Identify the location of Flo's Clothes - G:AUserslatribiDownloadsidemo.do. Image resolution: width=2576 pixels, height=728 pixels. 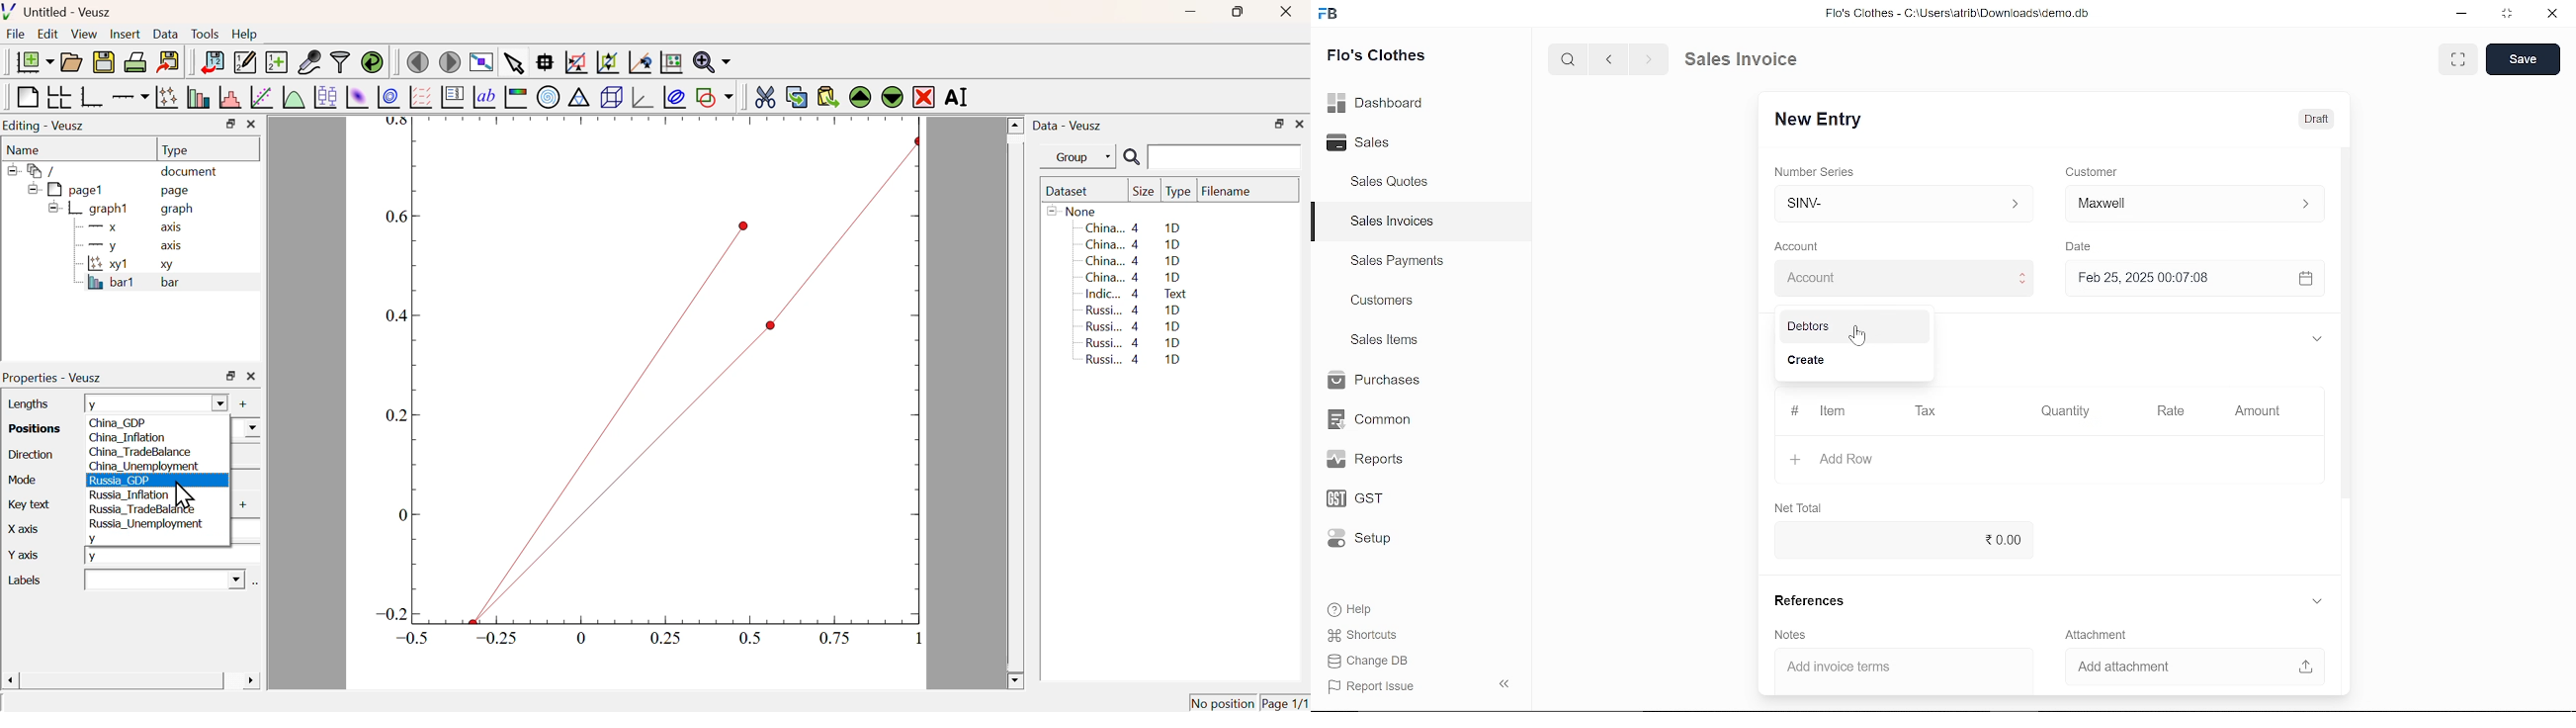
(1954, 13).